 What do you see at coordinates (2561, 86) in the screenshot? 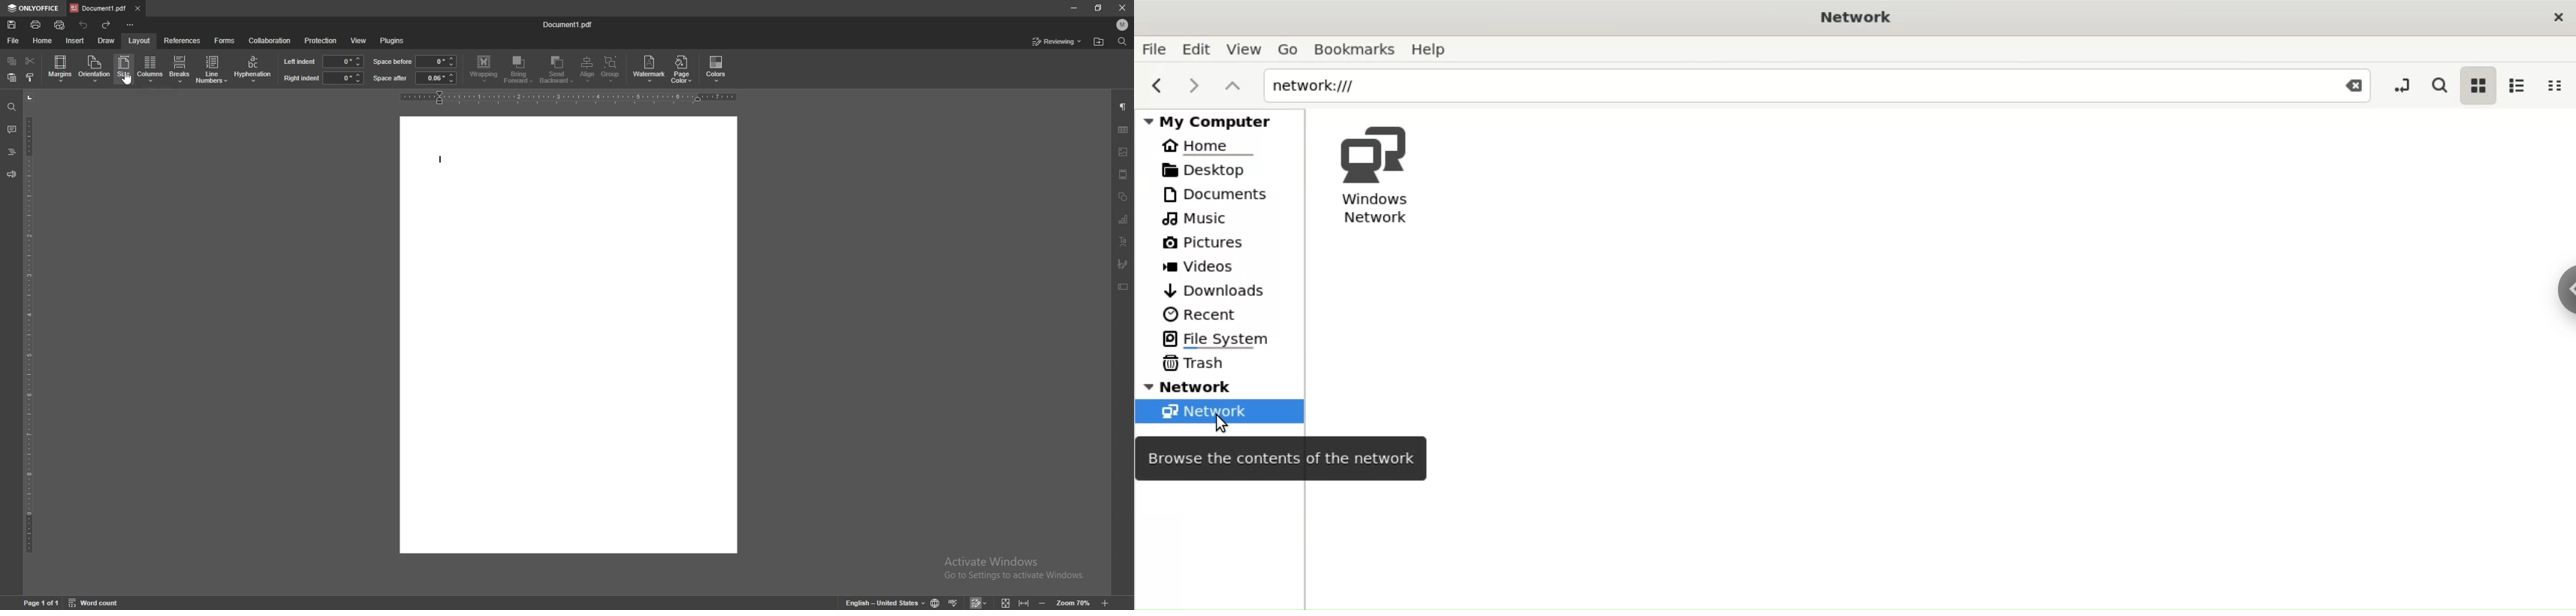
I see `compact view` at bounding box center [2561, 86].